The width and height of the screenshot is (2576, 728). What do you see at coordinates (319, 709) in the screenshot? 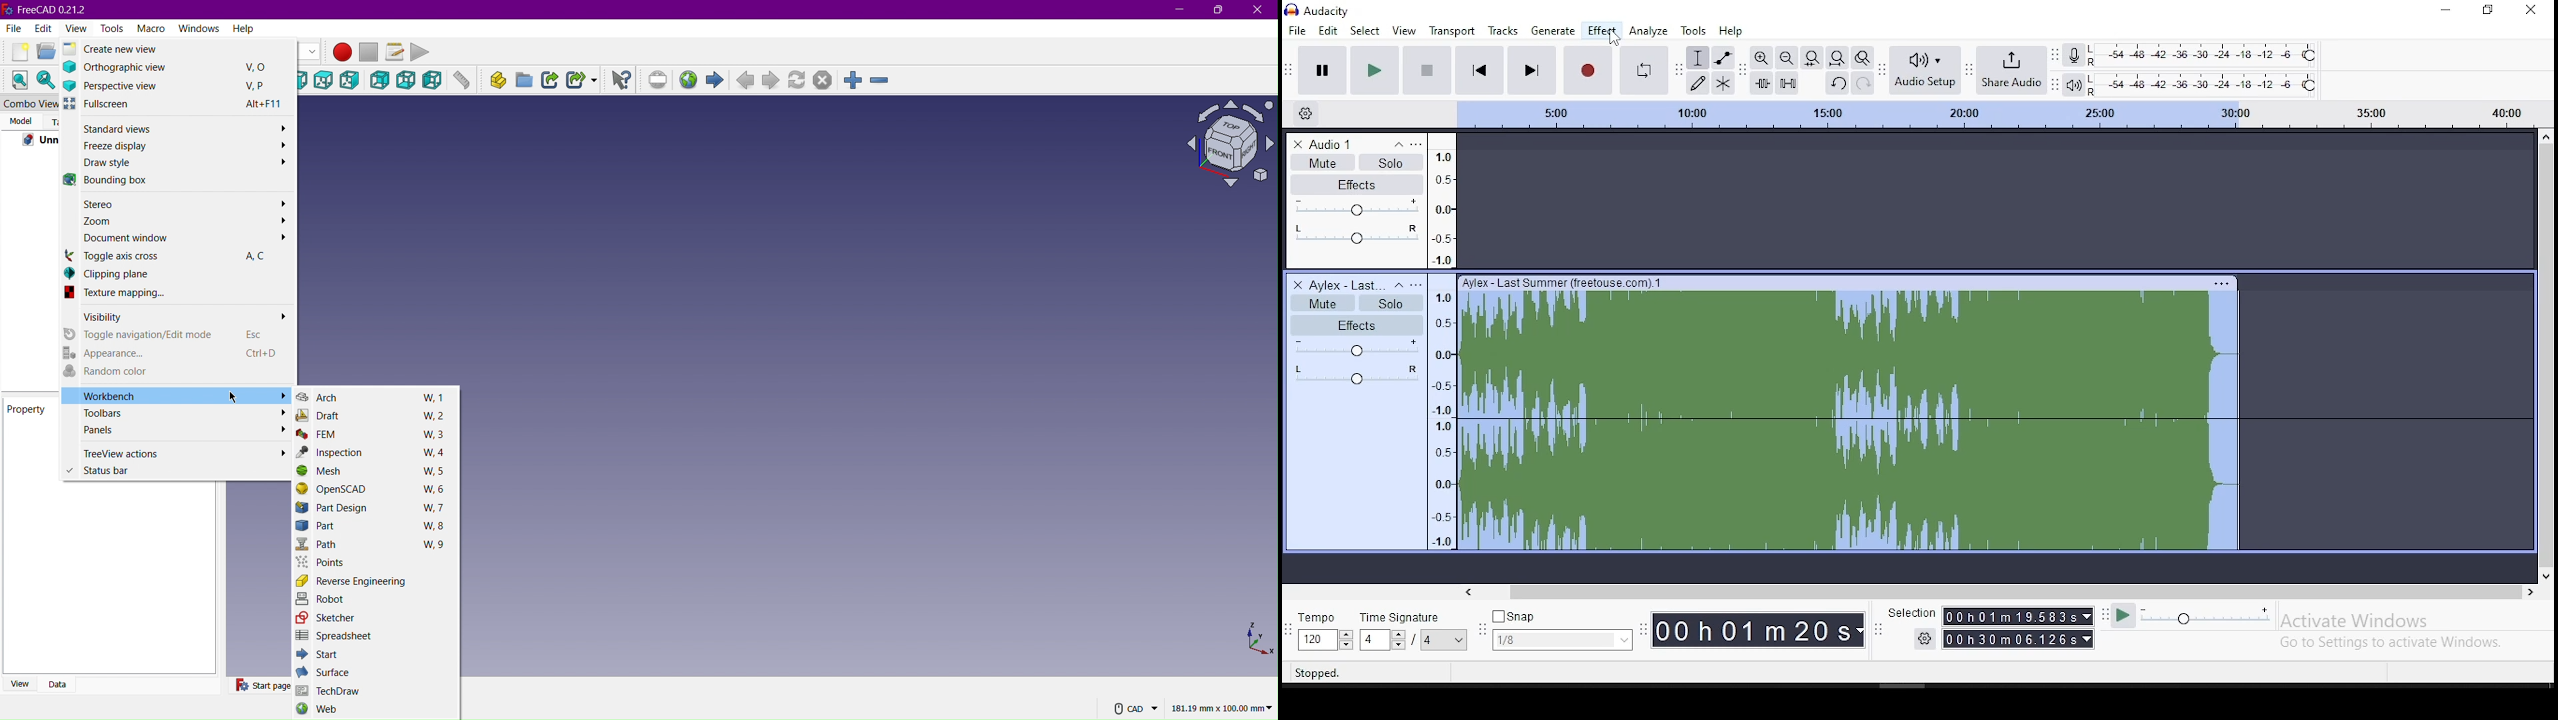
I see `Web` at bounding box center [319, 709].